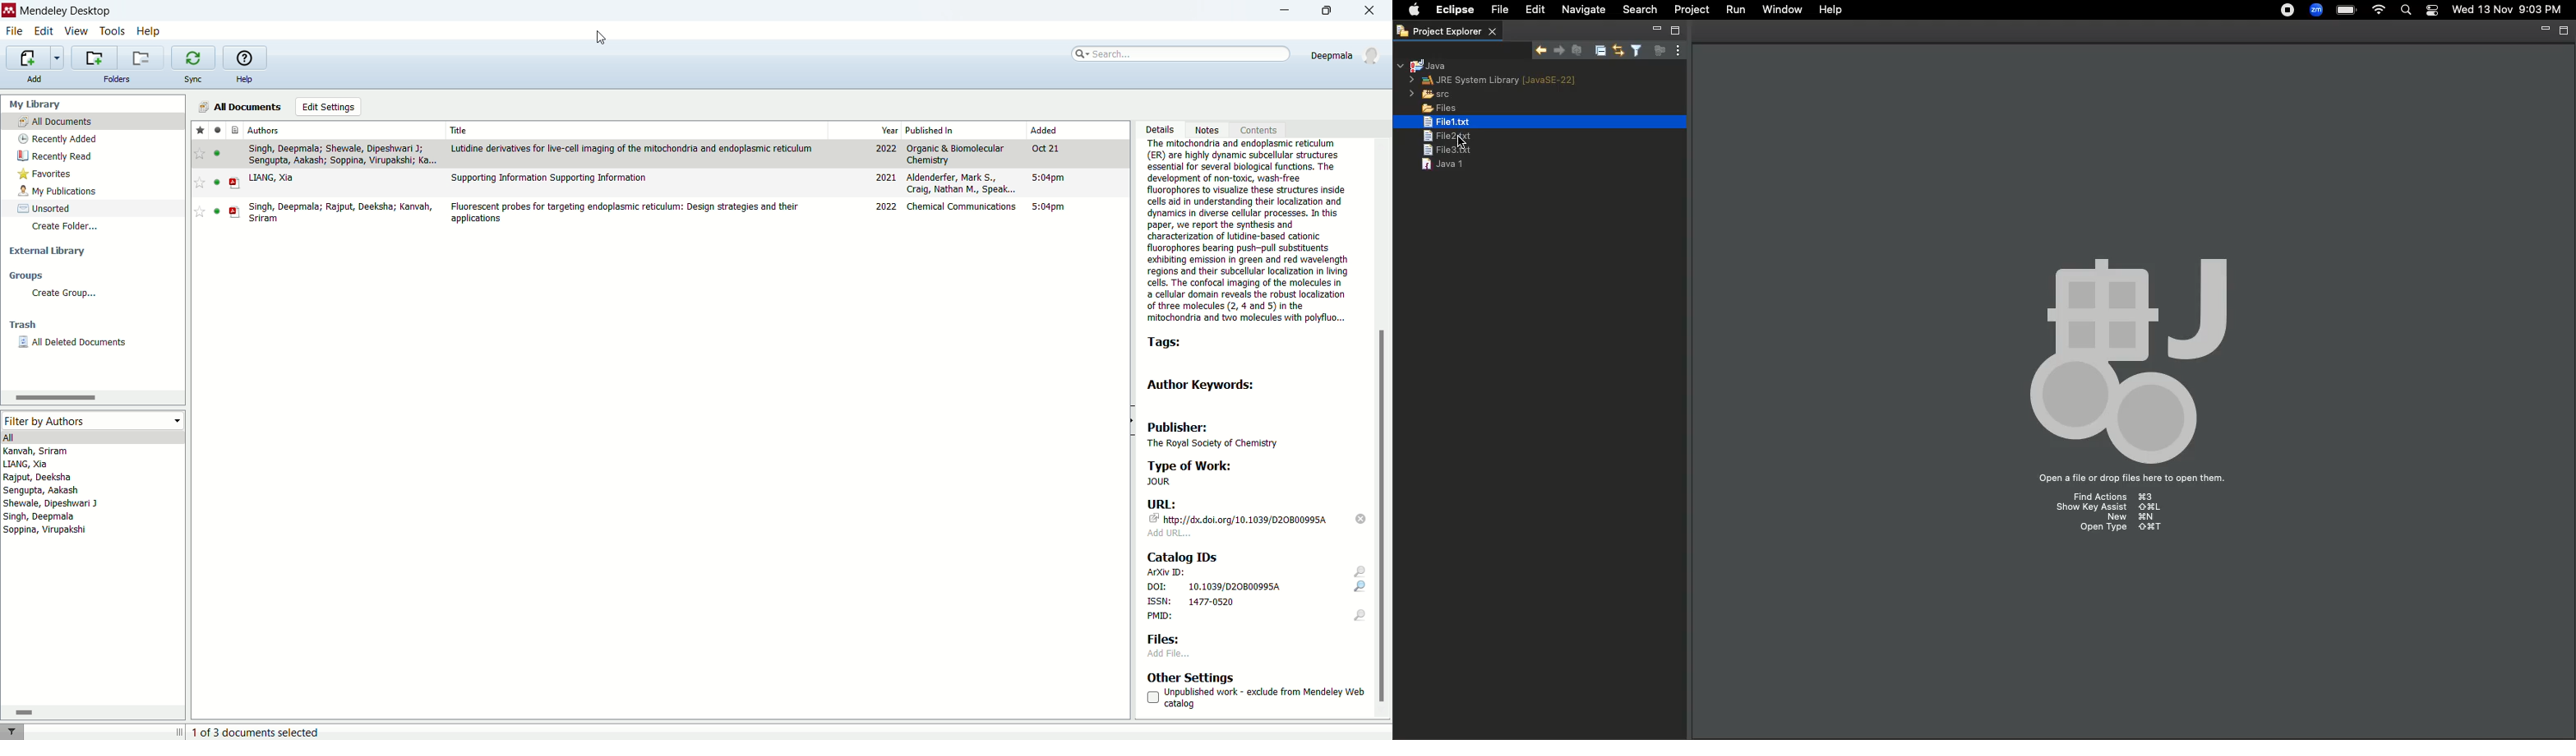 This screenshot has height=756, width=2576. I want to click on singh, deepmala; shewale, dipeshwari J; sengupta, aakash; soppina, virupakshi; ka, so click(342, 155).